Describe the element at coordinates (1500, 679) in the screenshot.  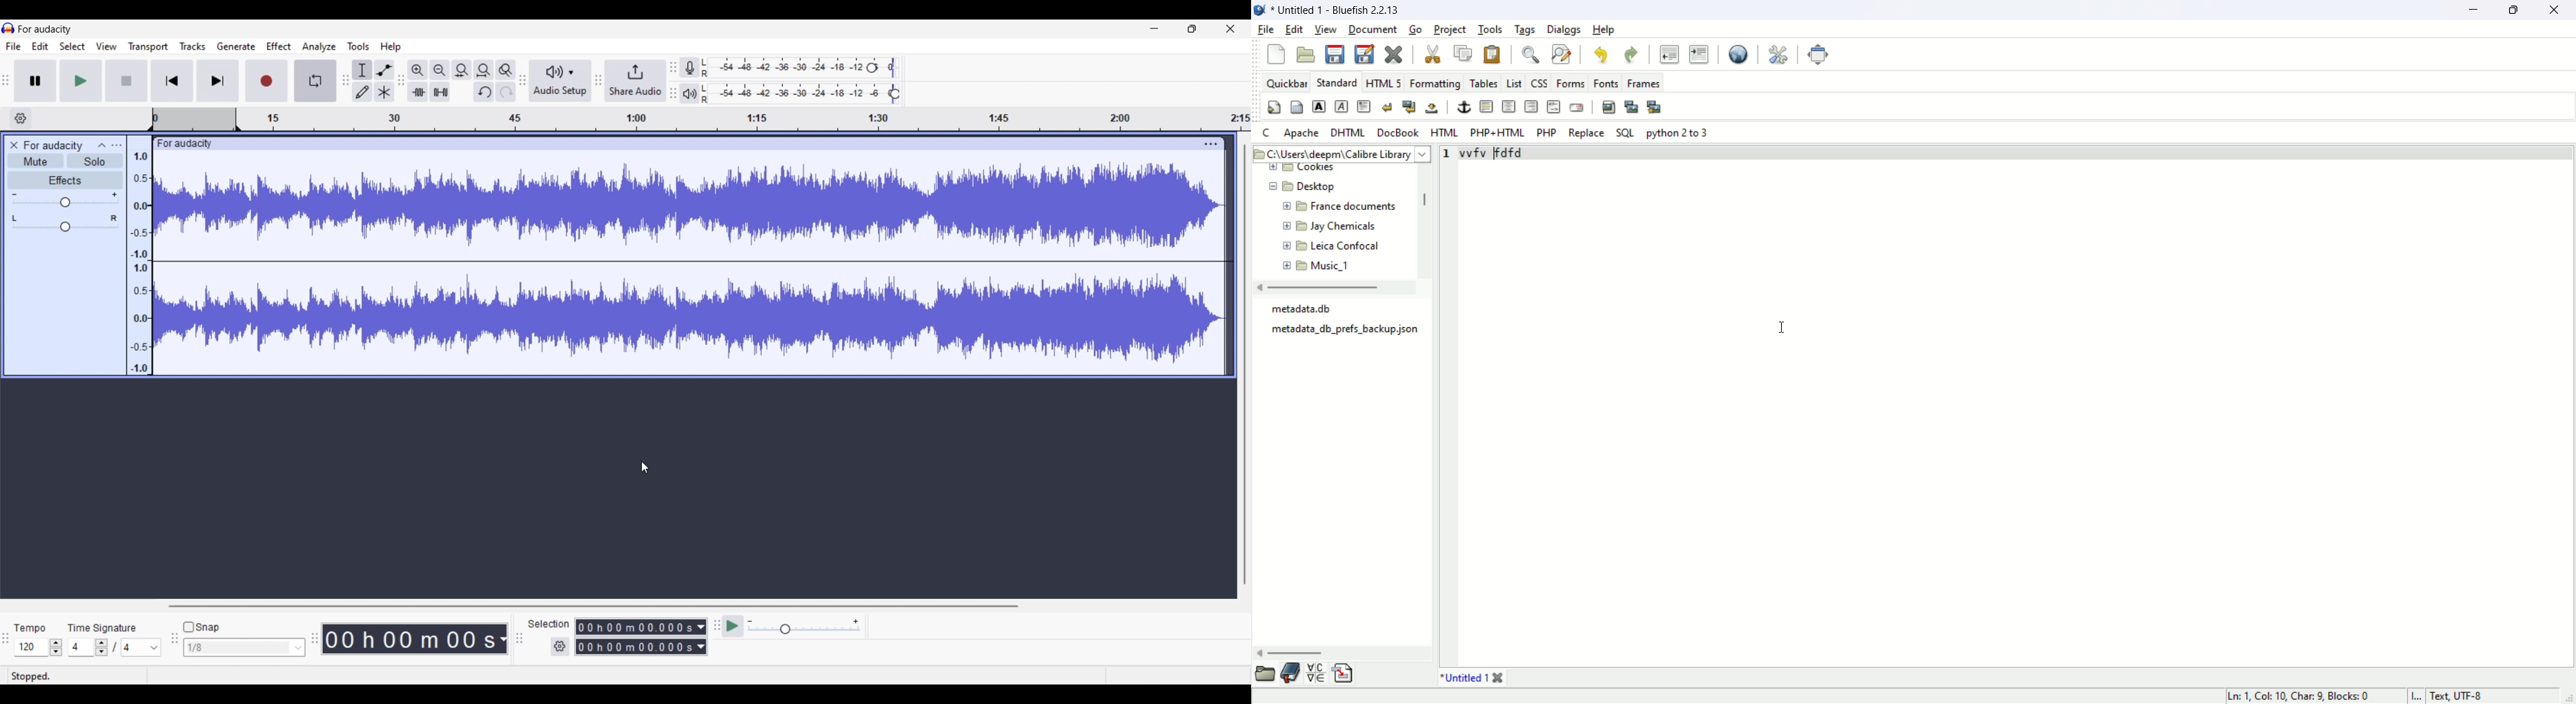
I see `close` at that location.